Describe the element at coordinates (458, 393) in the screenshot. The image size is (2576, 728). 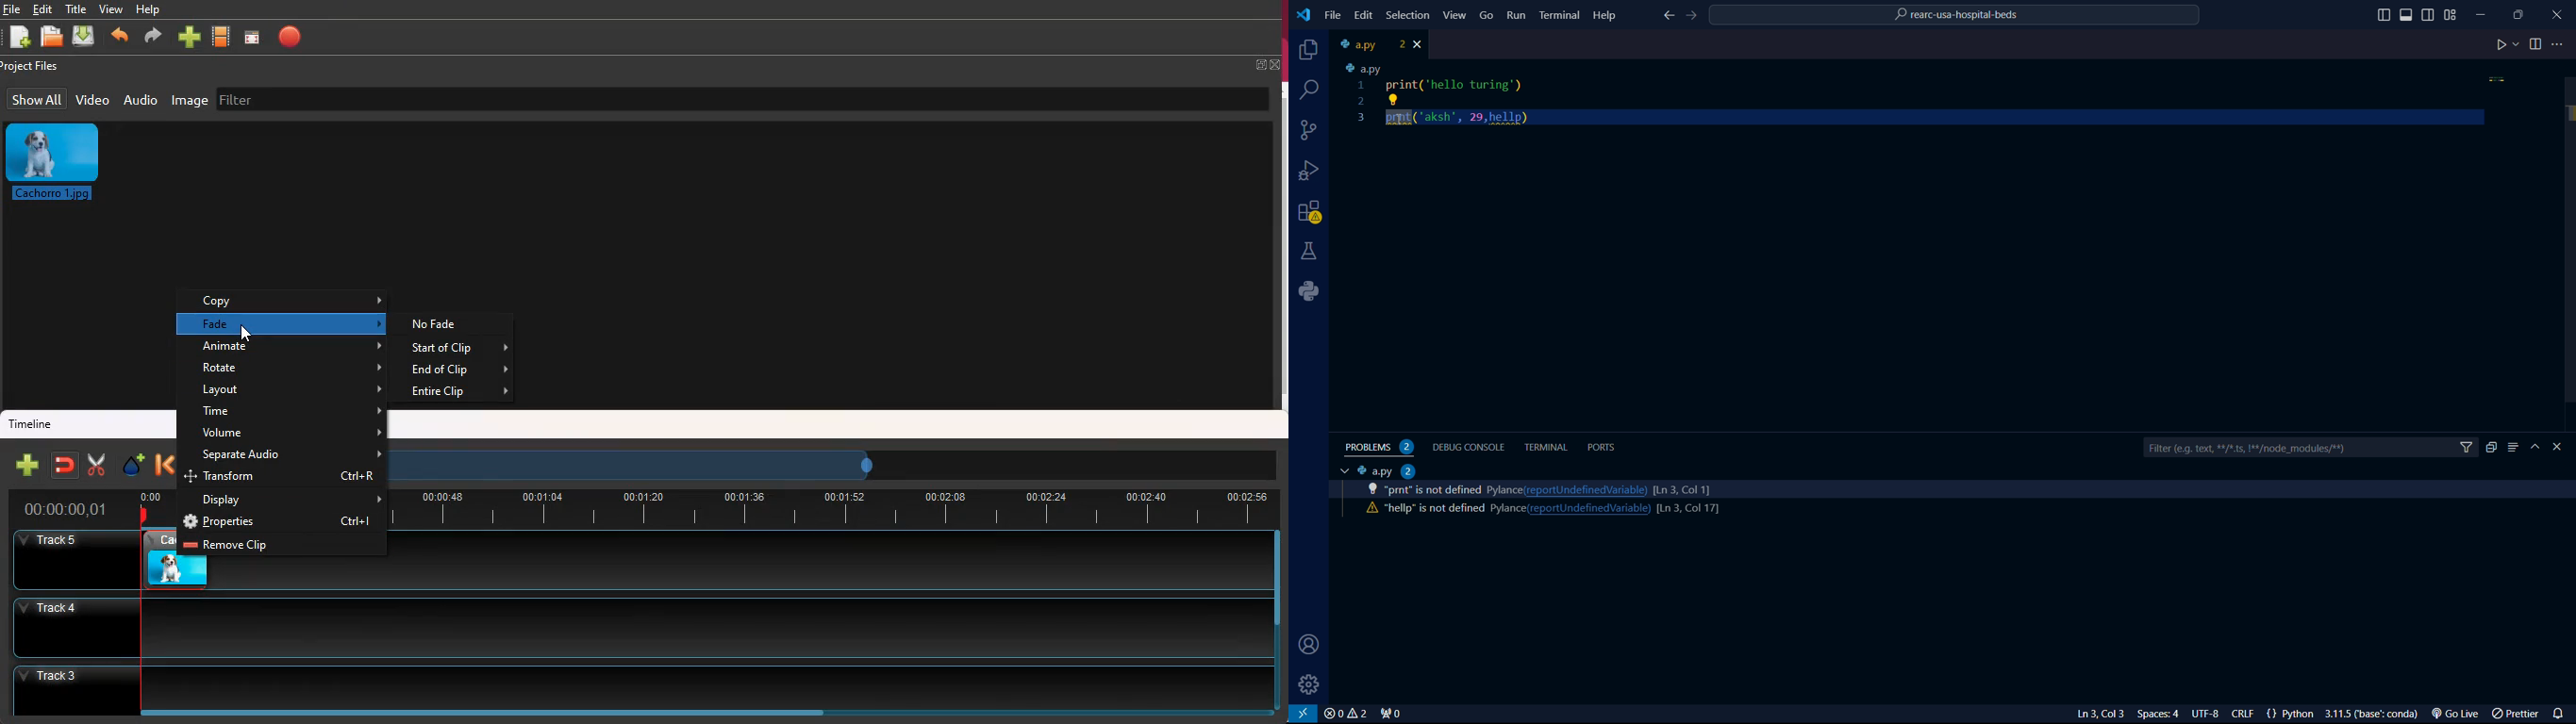
I see `entire clip` at that location.